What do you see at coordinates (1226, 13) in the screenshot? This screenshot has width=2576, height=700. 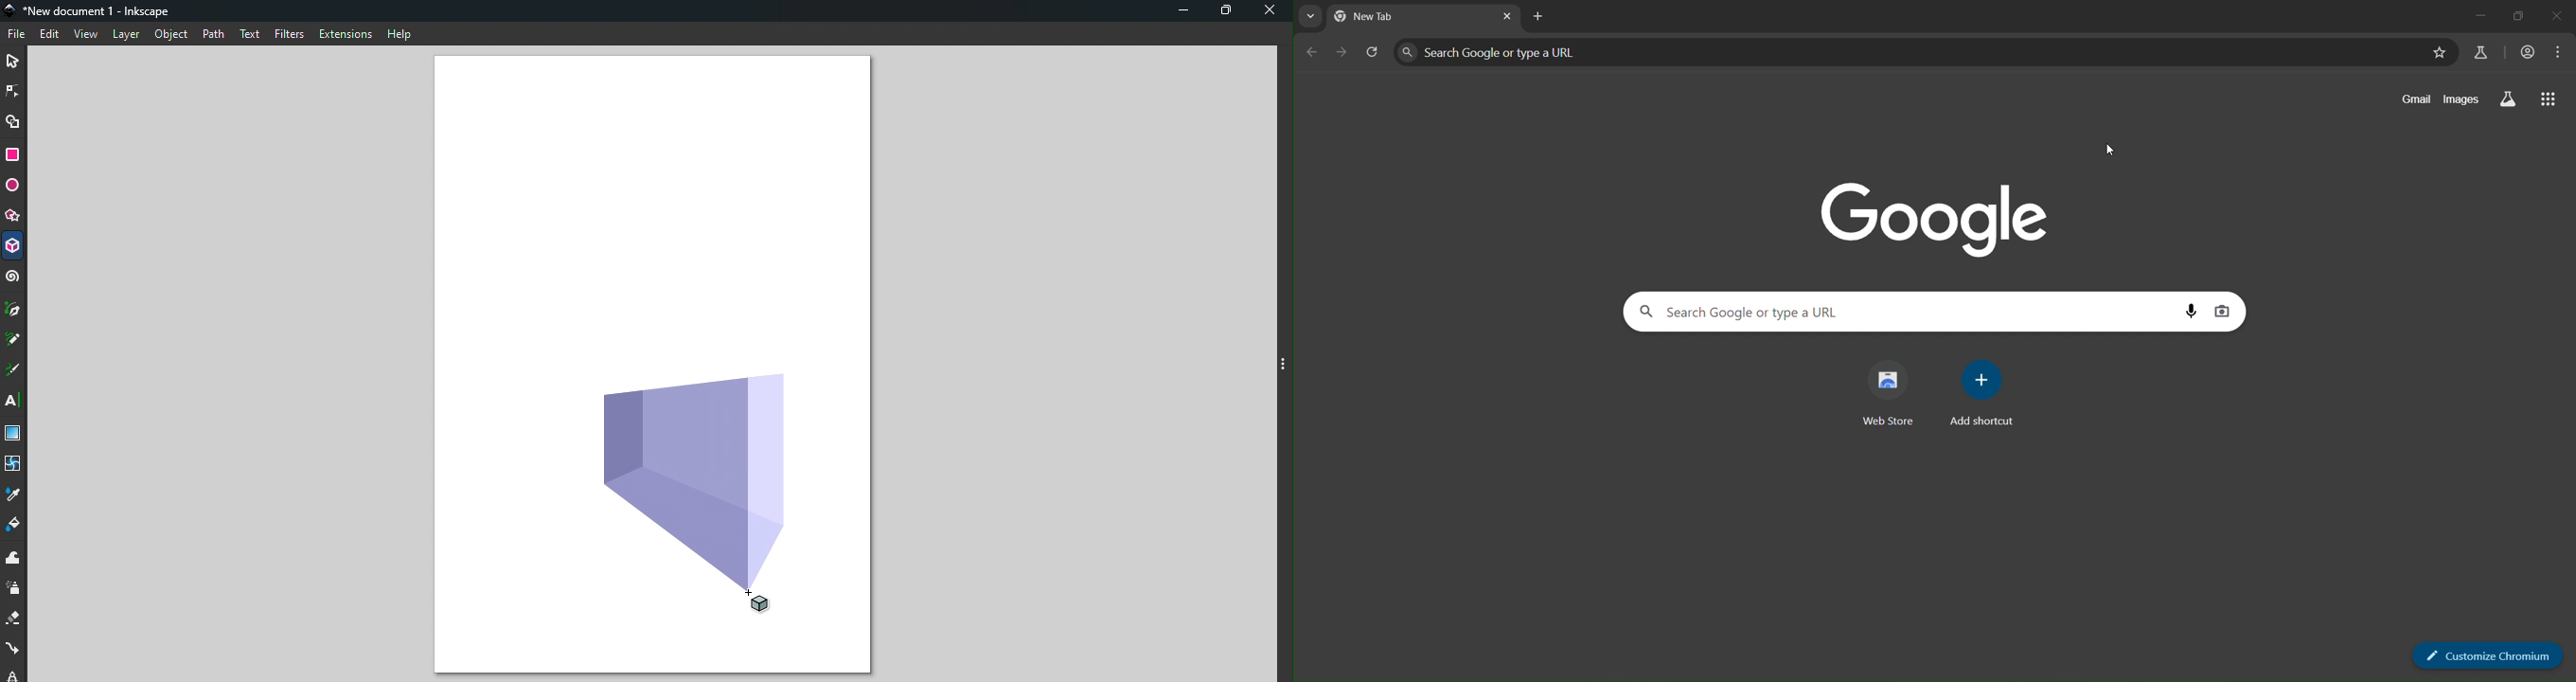 I see `Maximize` at bounding box center [1226, 13].